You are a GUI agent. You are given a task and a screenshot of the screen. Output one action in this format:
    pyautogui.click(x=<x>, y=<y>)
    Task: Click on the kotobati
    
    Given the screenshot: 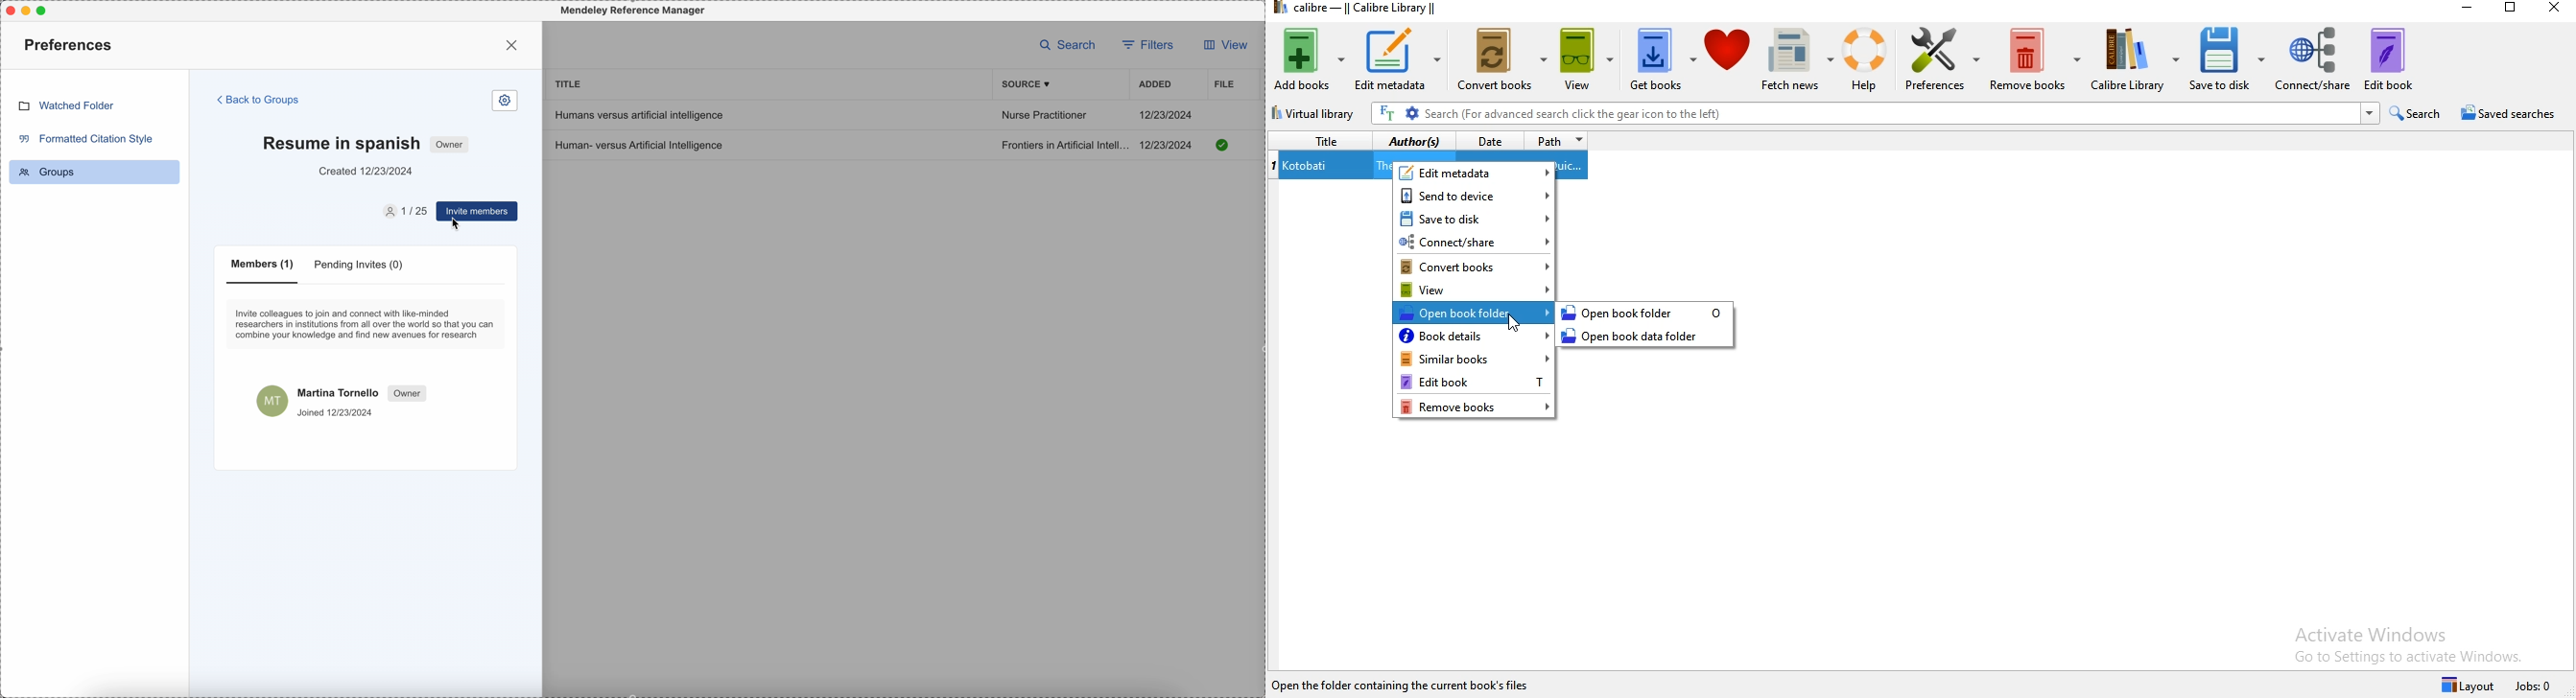 What is the action you would take?
    pyautogui.click(x=1311, y=167)
    